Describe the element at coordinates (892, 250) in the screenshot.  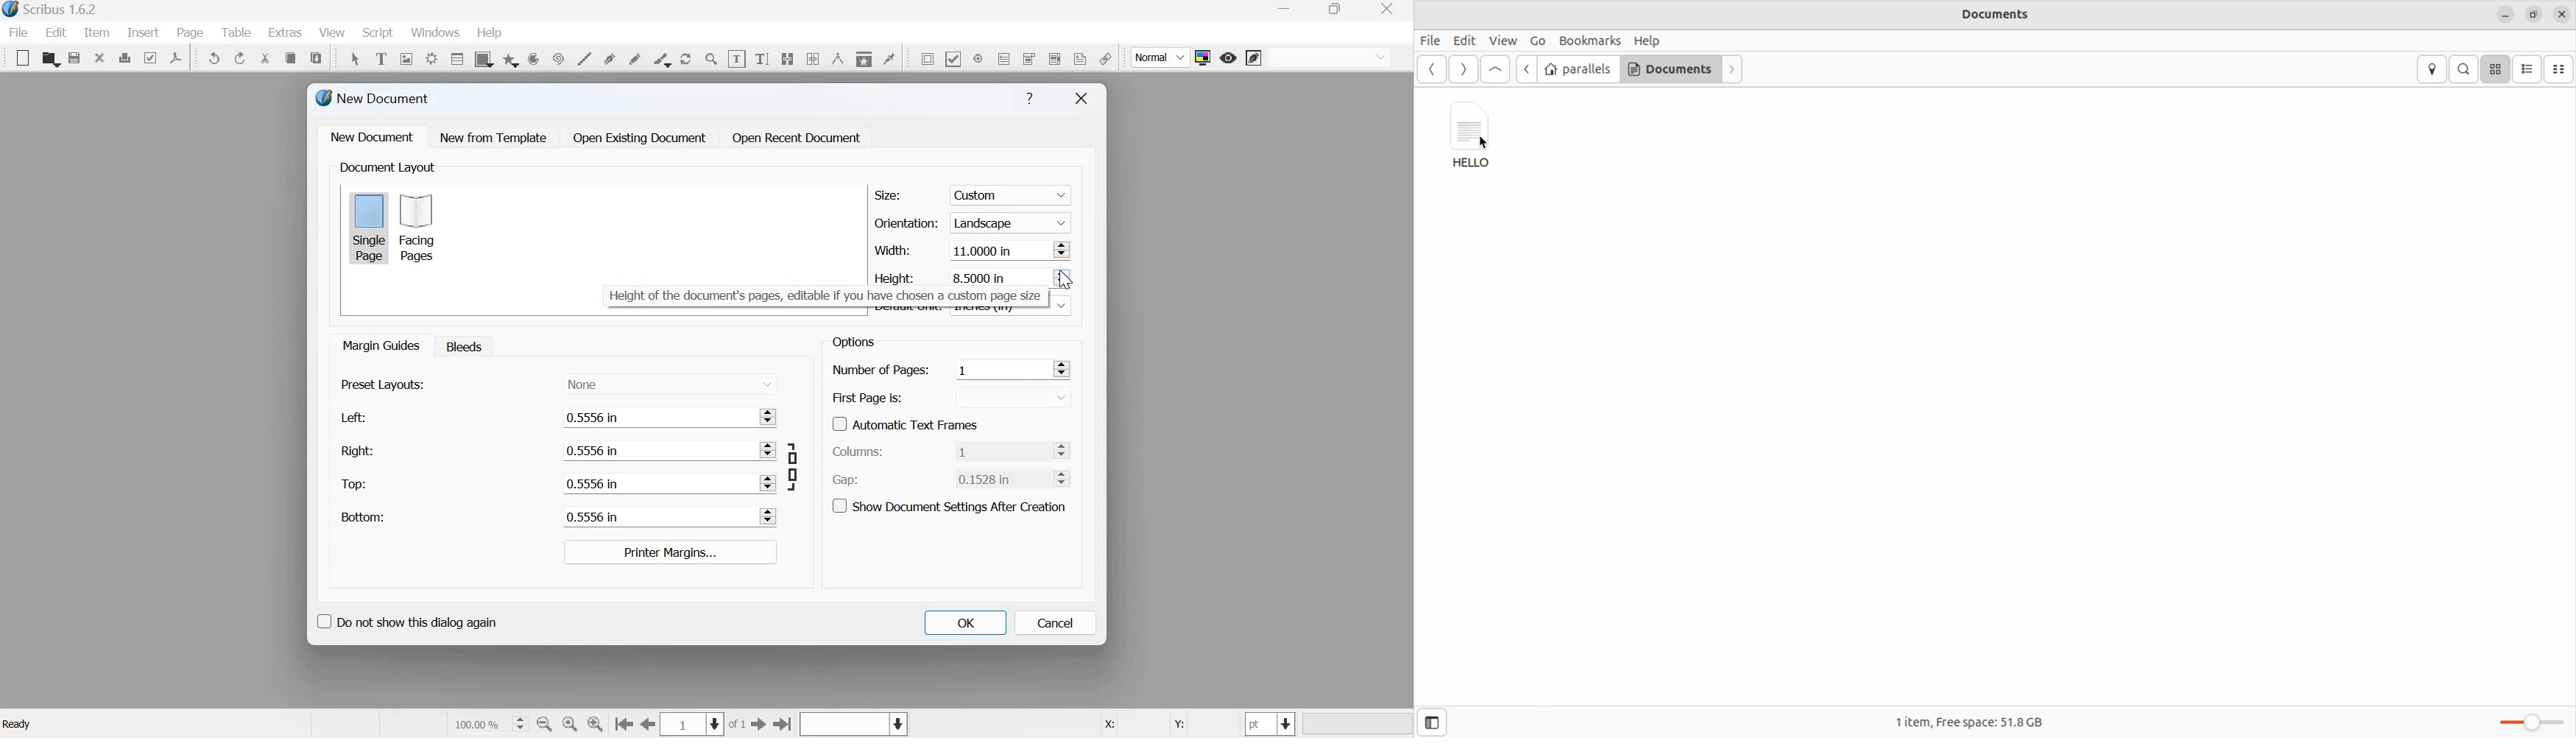
I see `Width: ` at that location.